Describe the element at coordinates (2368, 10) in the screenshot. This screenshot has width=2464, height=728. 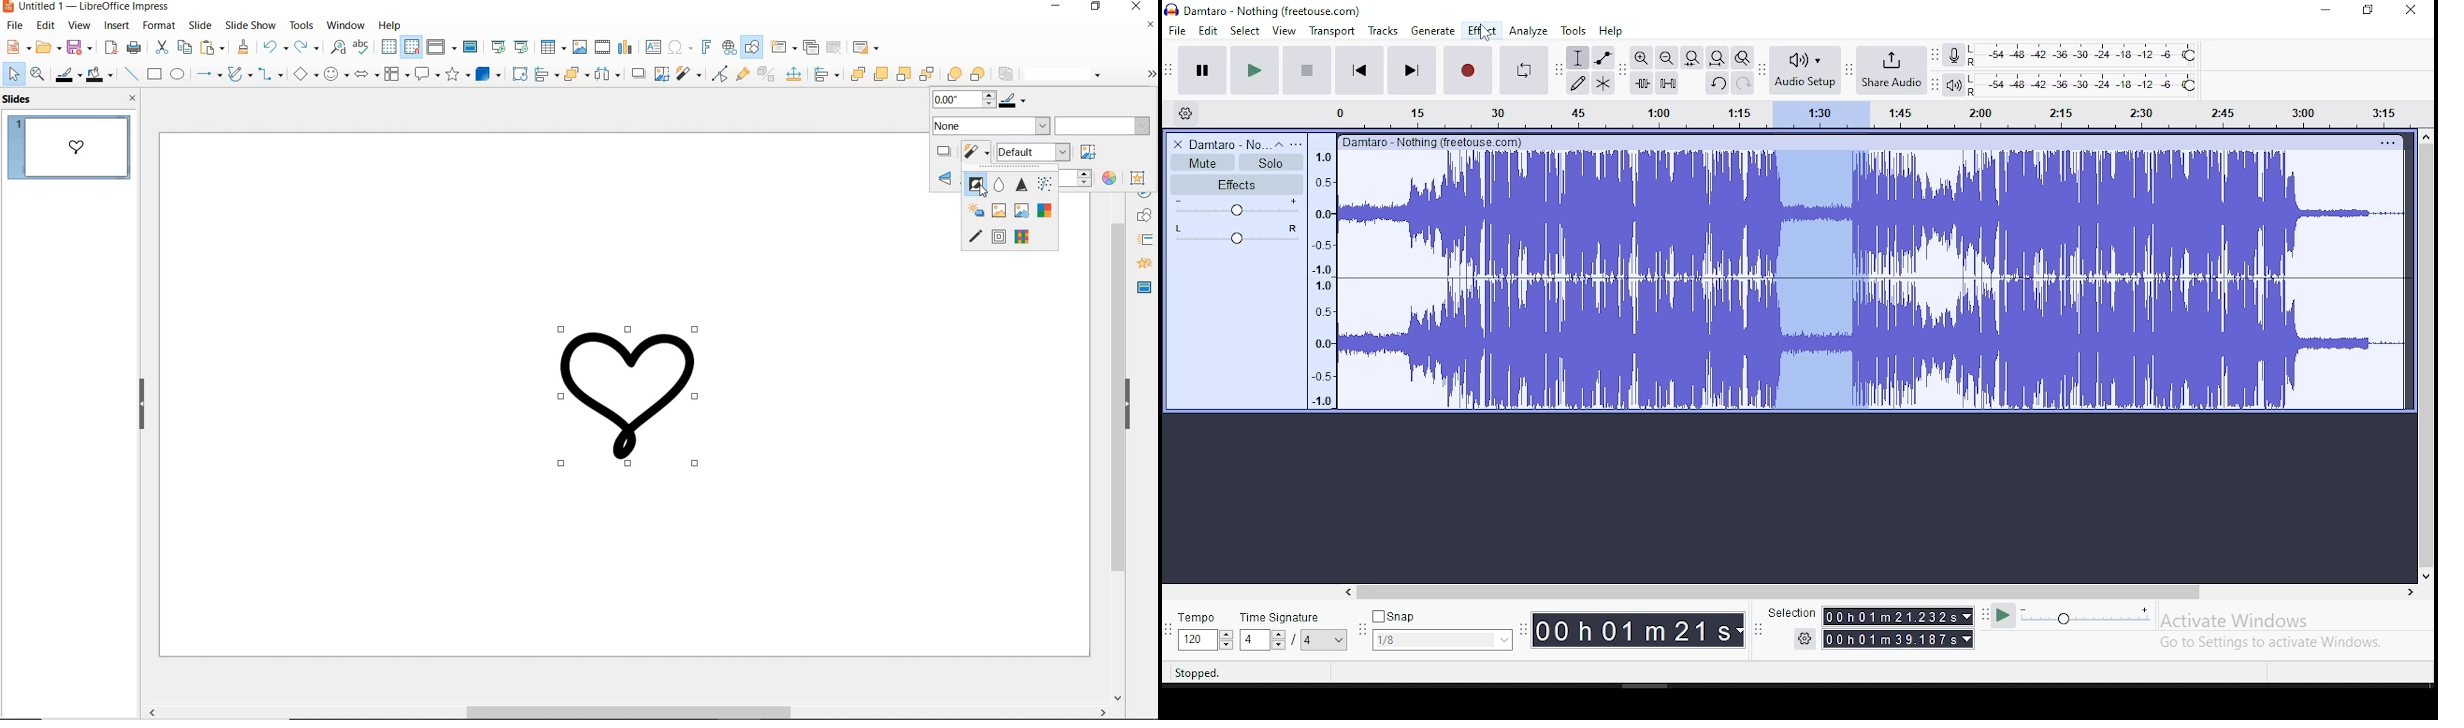
I see `Maximize` at that location.